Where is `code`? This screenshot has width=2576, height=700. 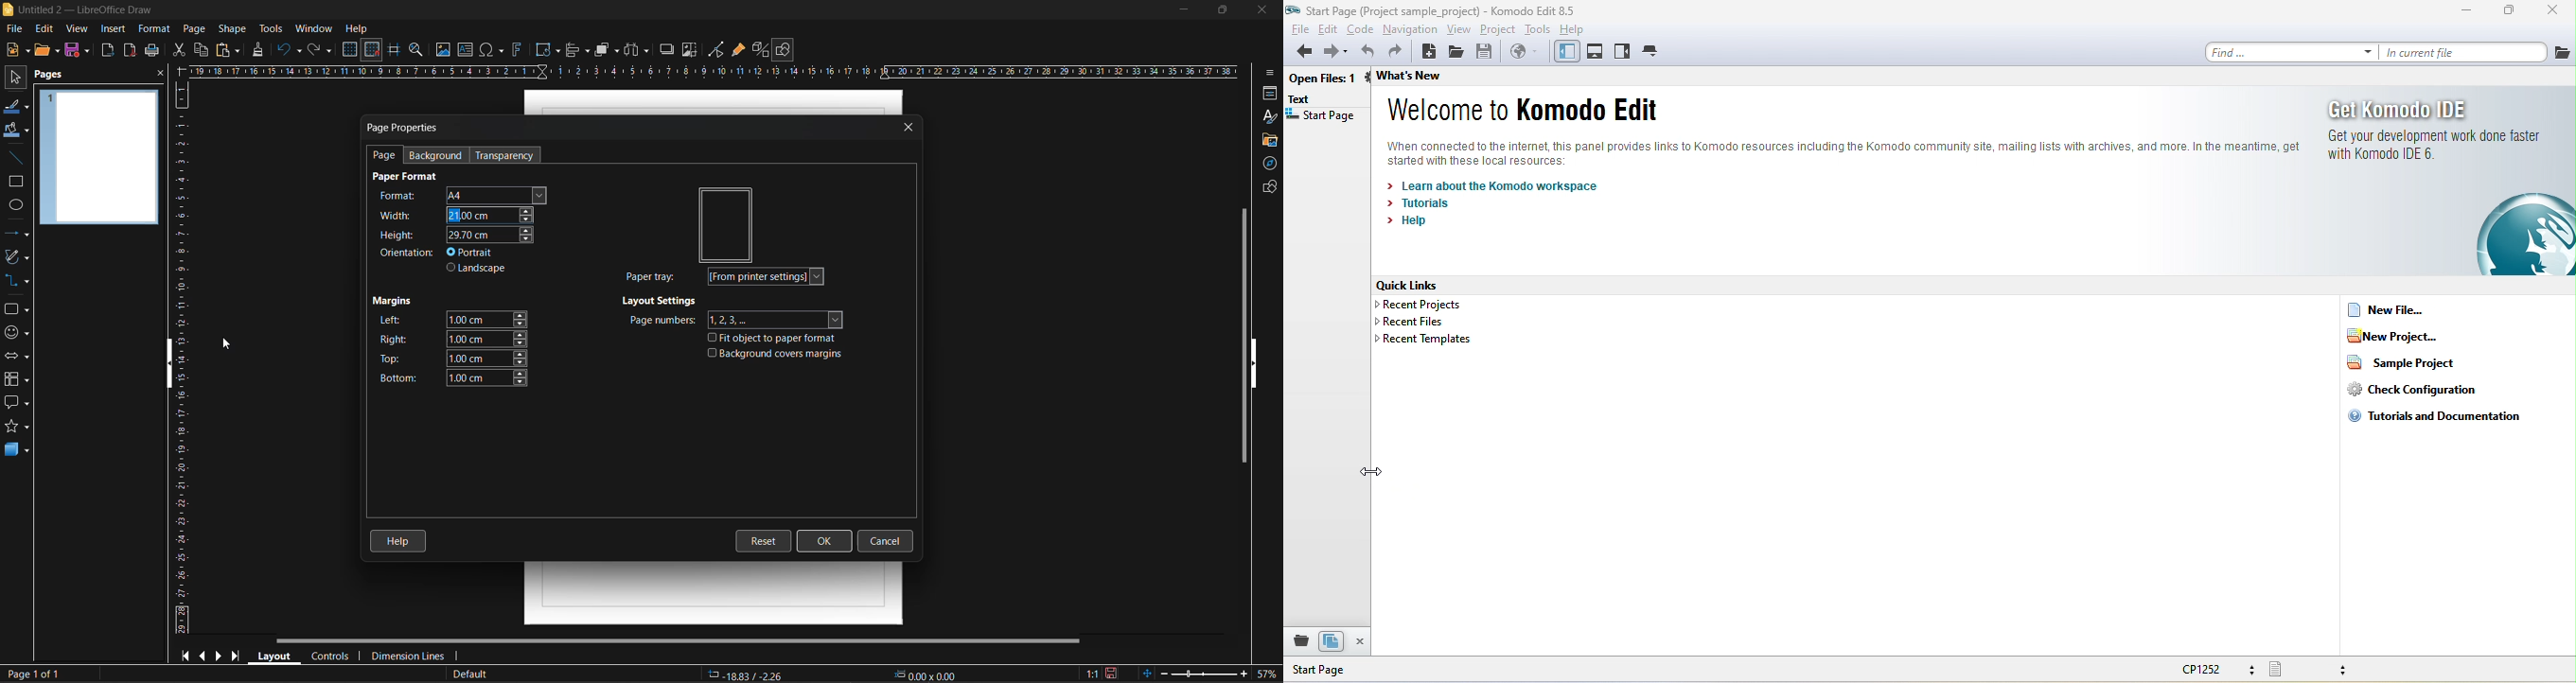 code is located at coordinates (1361, 28).